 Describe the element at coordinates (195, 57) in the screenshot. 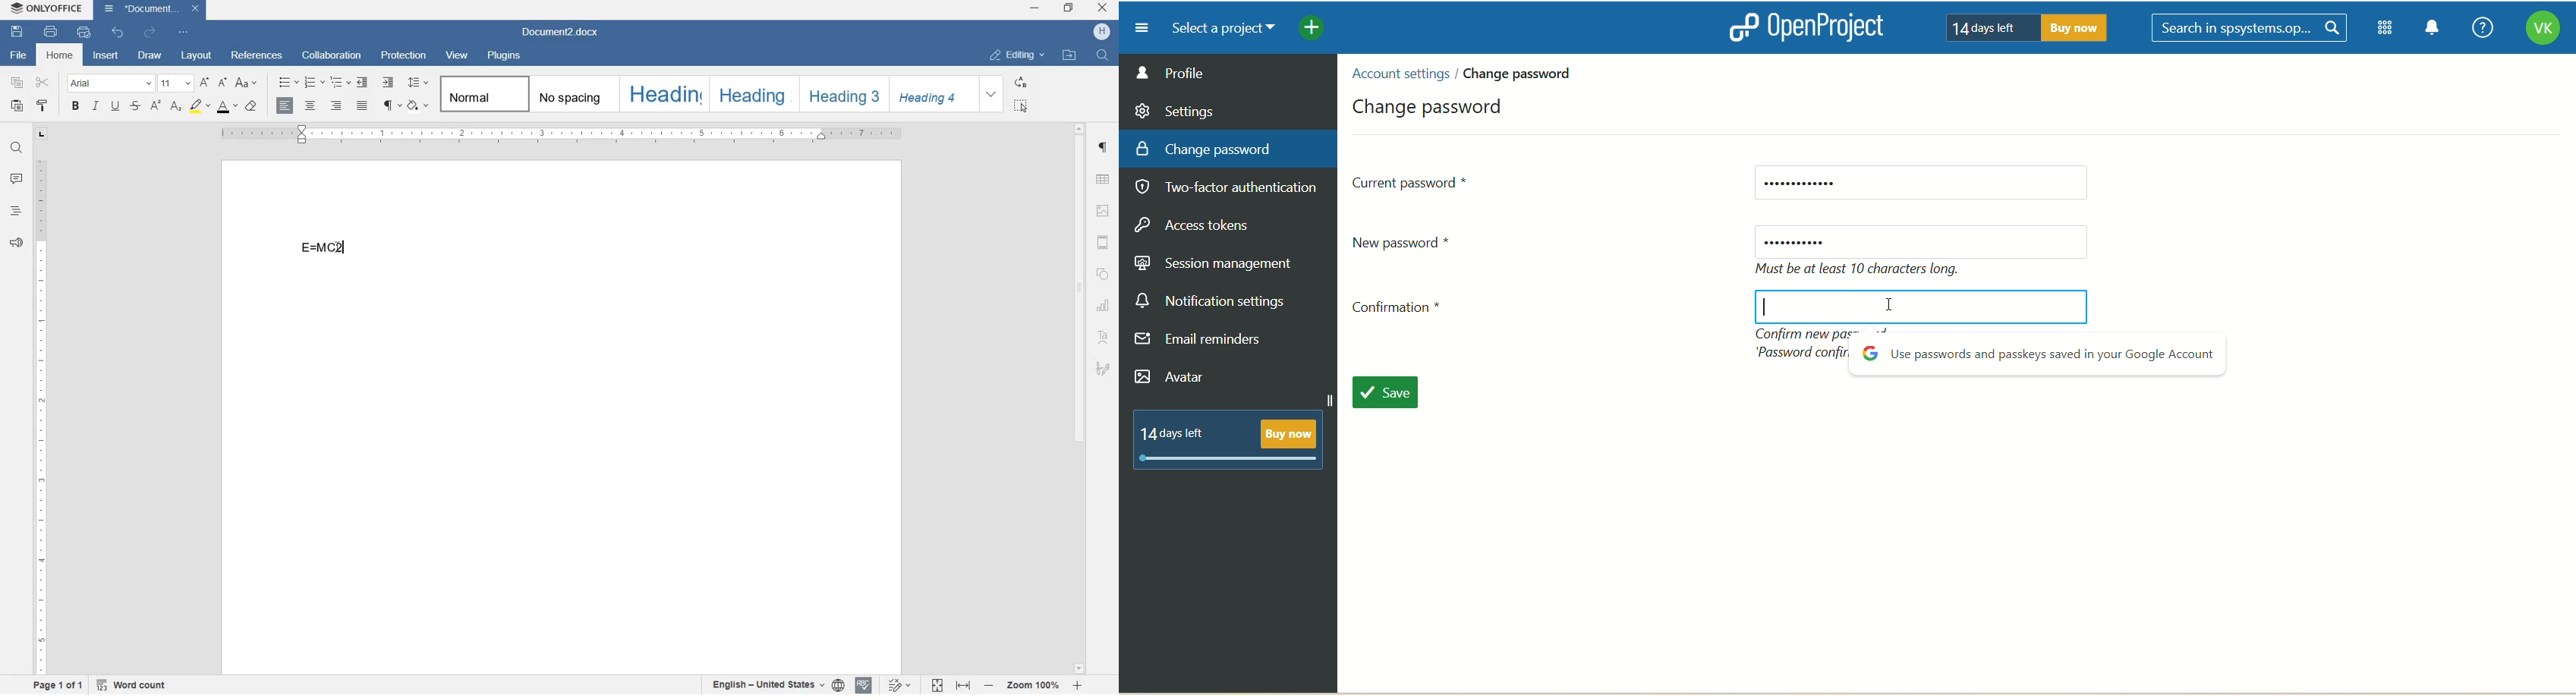

I see `layout` at that location.